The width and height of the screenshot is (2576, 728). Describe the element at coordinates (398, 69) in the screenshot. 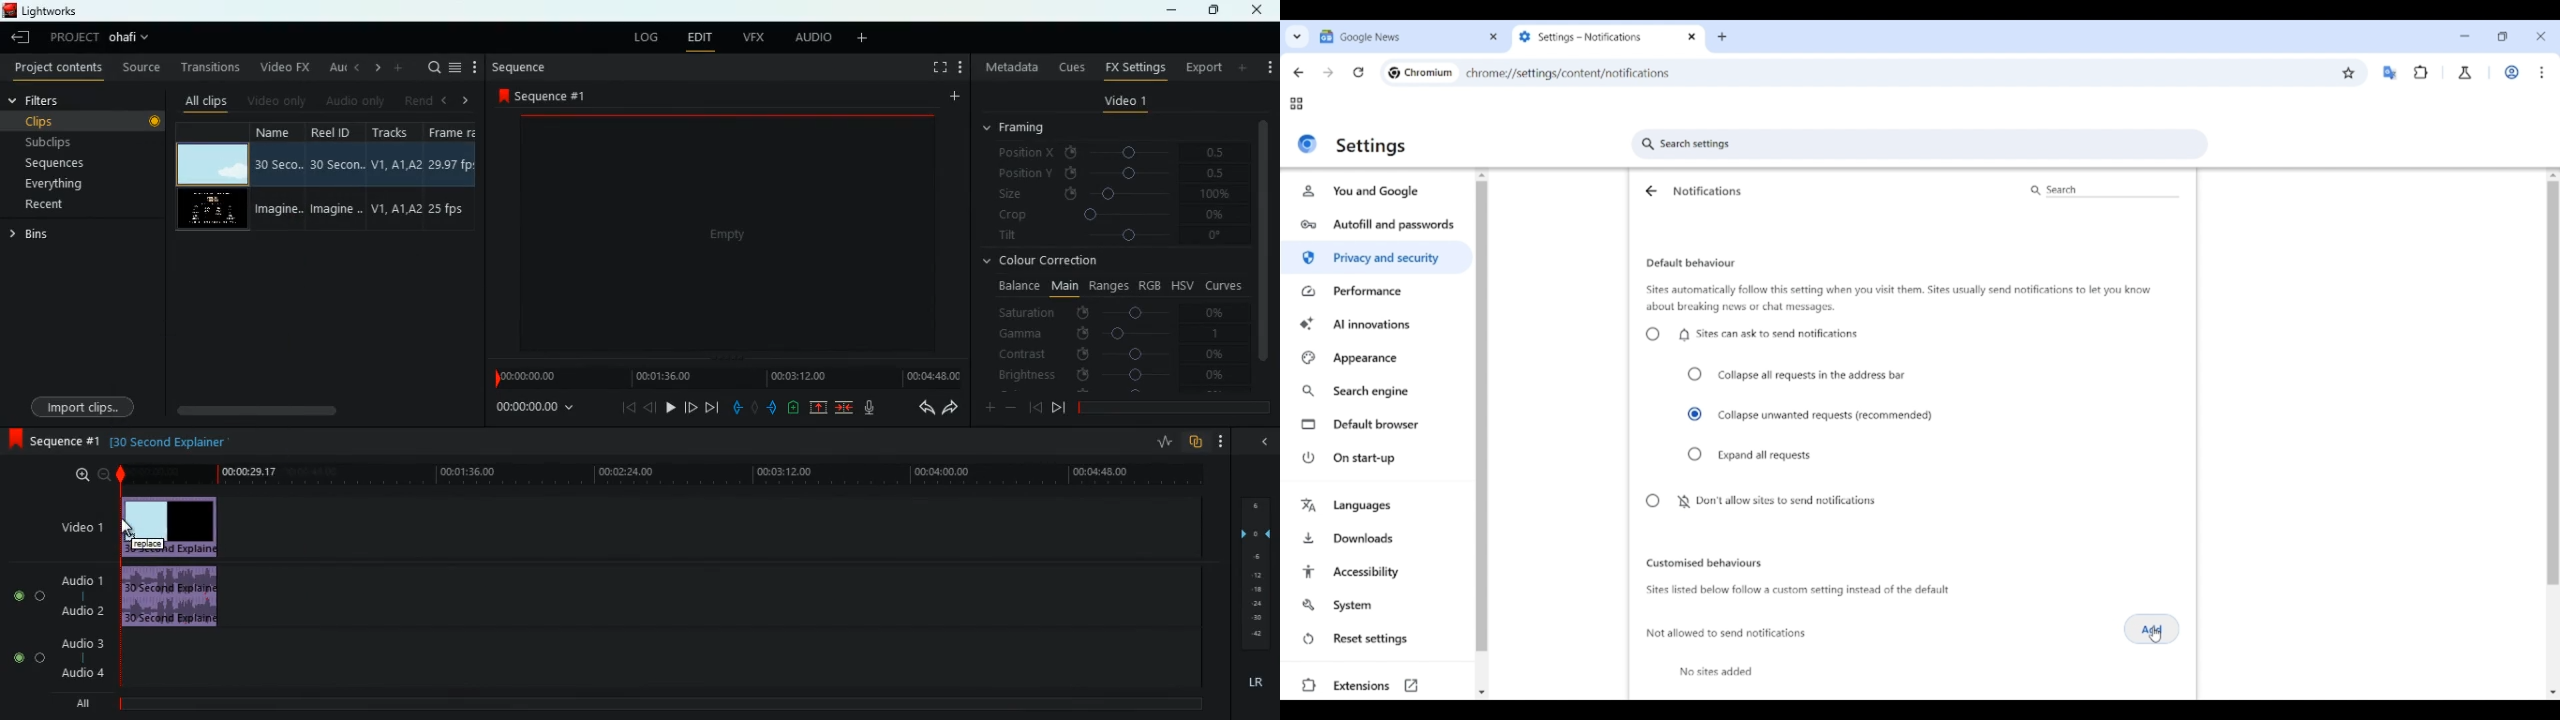

I see `add` at that location.